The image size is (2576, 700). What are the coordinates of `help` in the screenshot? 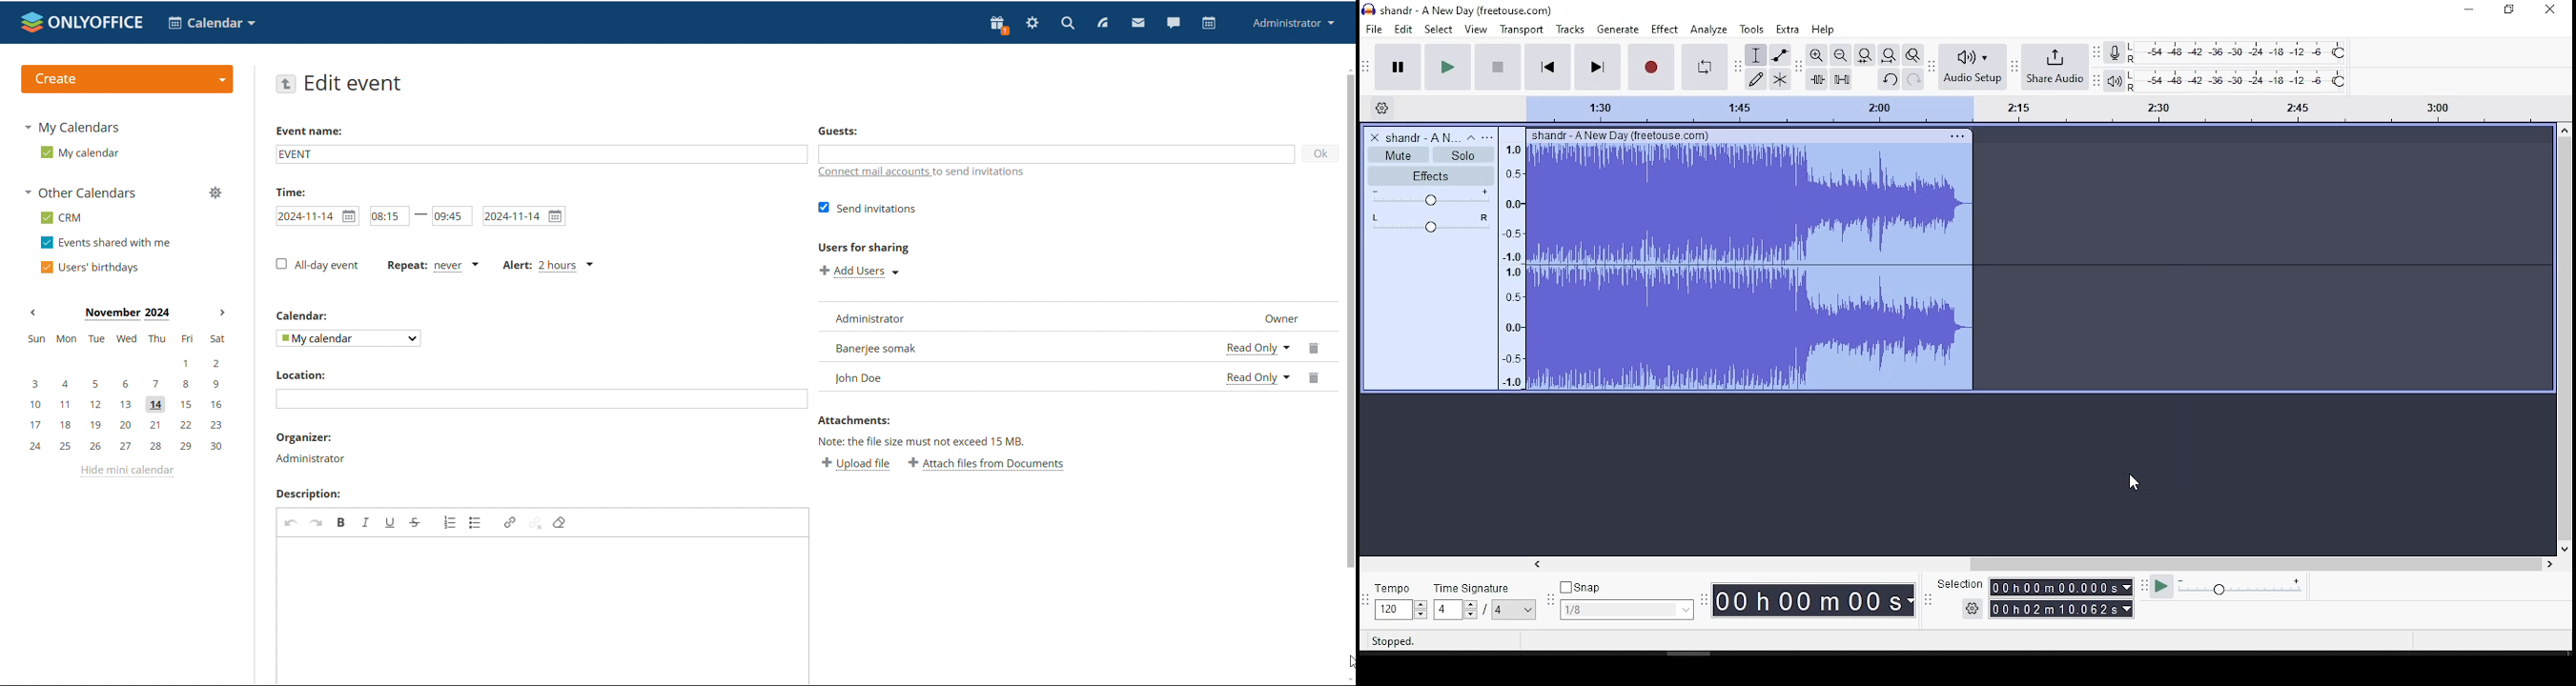 It's located at (1822, 29).